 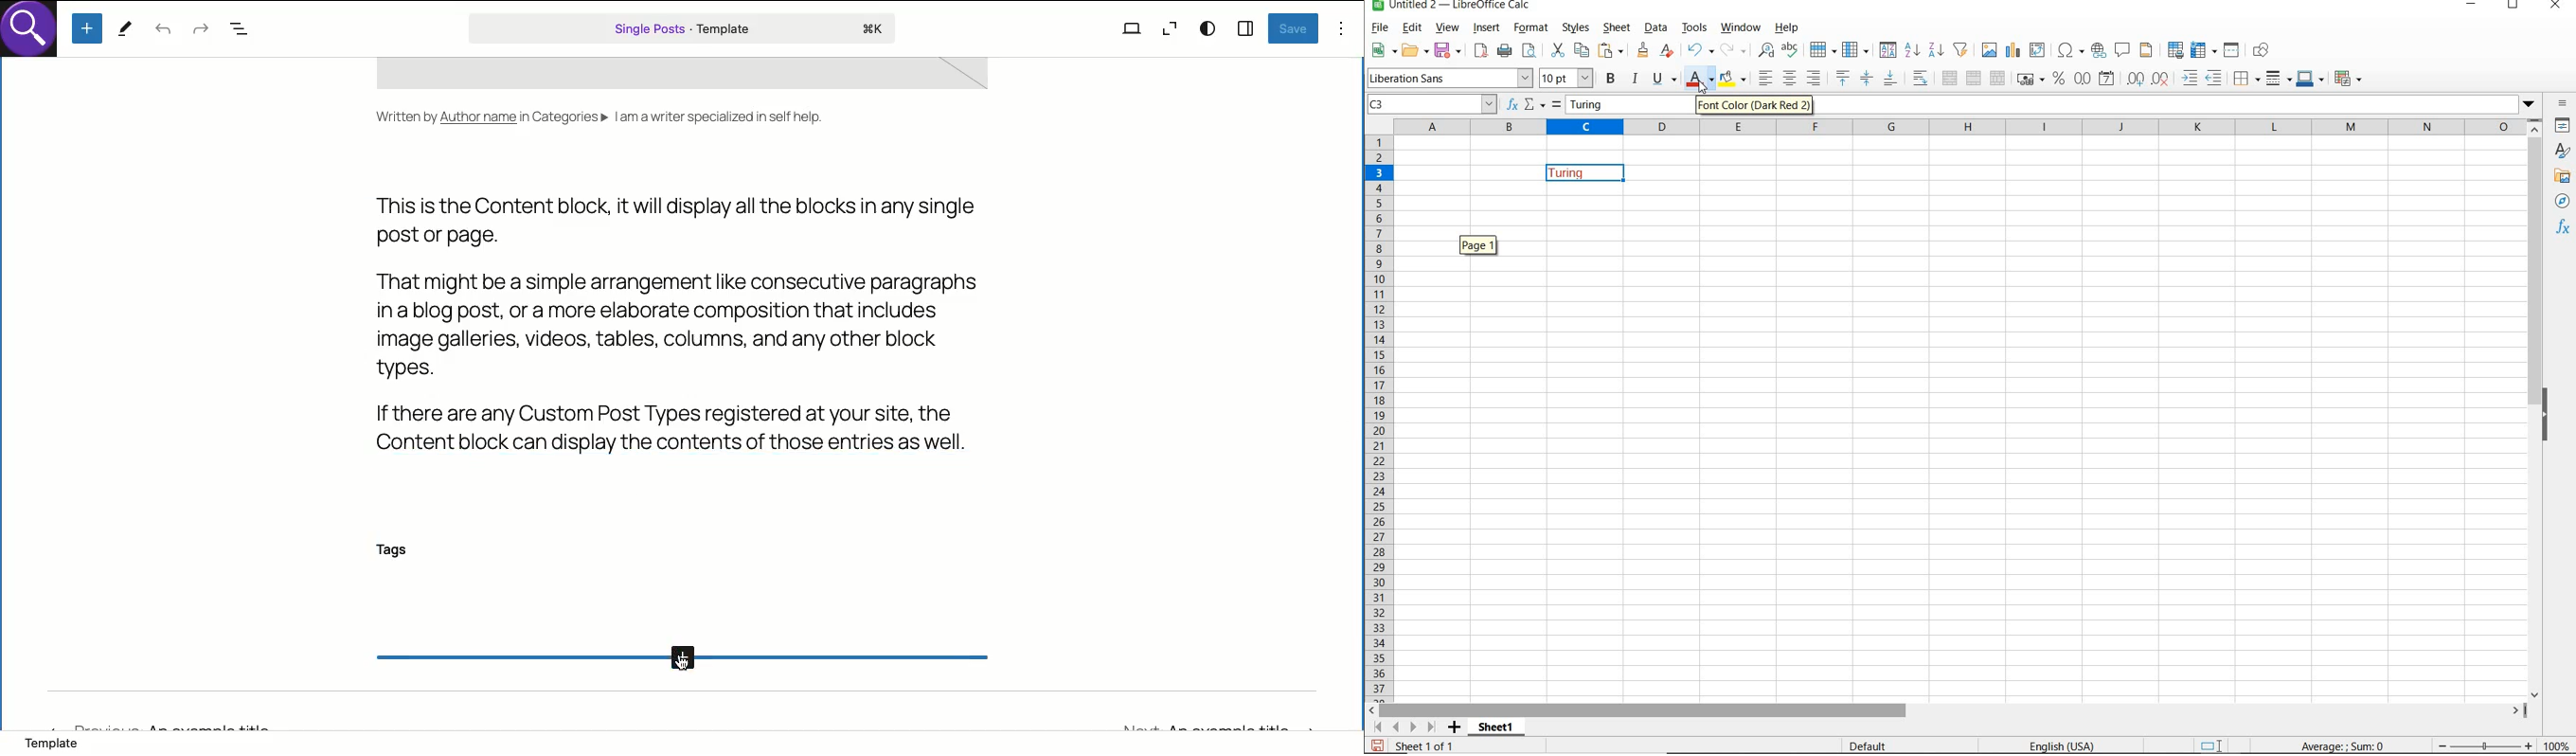 What do you see at coordinates (2565, 127) in the screenshot?
I see `Properties` at bounding box center [2565, 127].